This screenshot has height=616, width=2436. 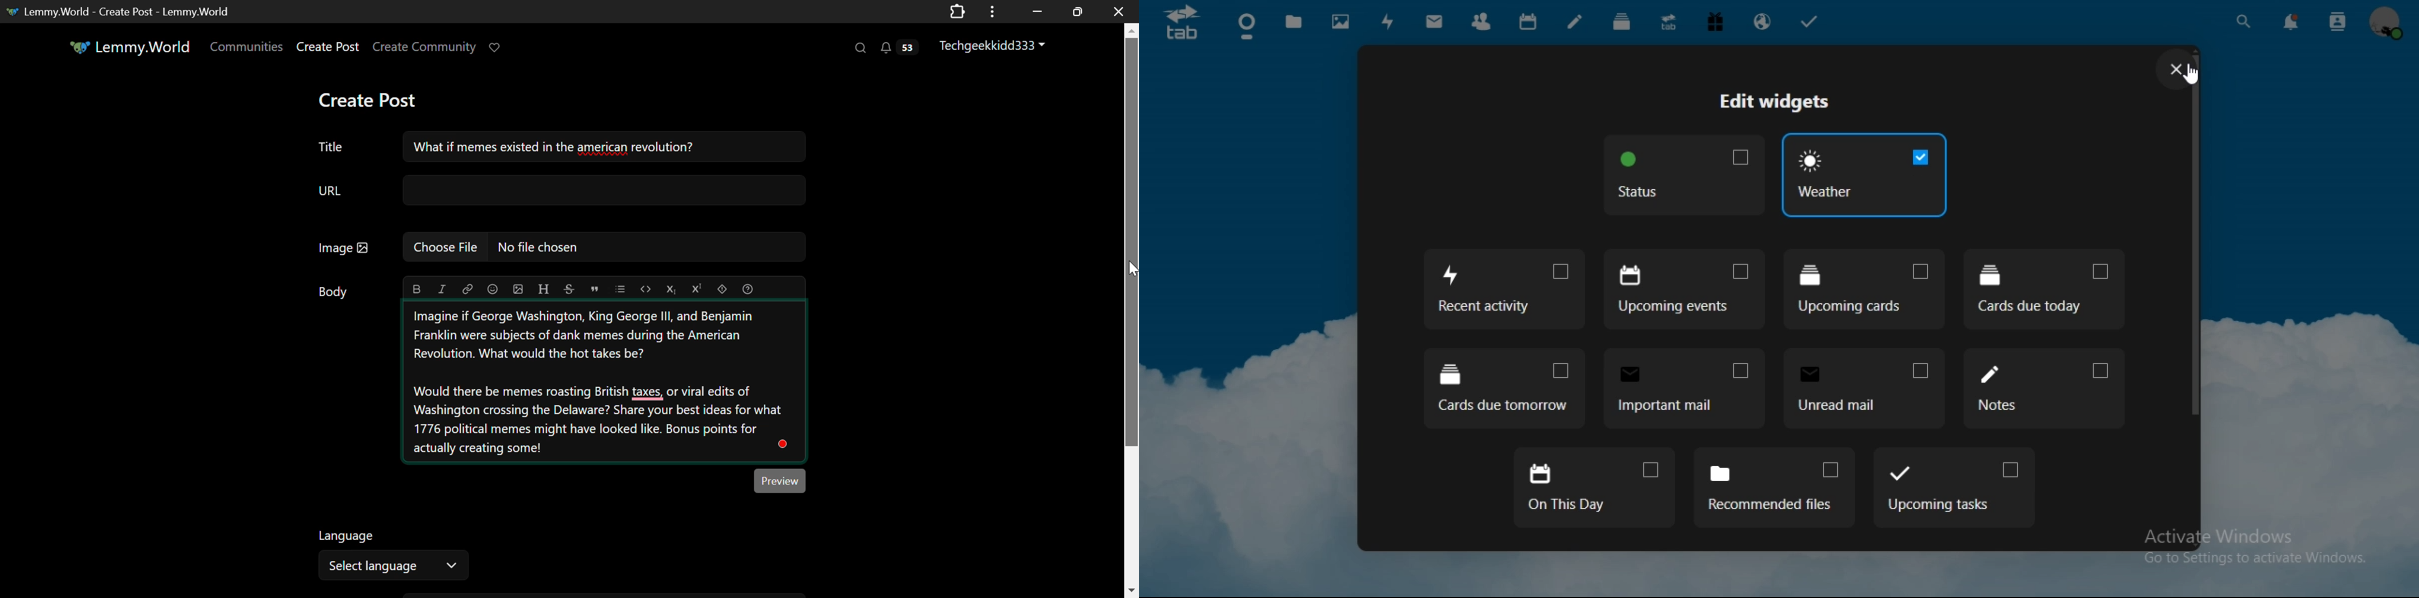 What do you see at coordinates (1669, 23) in the screenshot?
I see `upgrade` at bounding box center [1669, 23].